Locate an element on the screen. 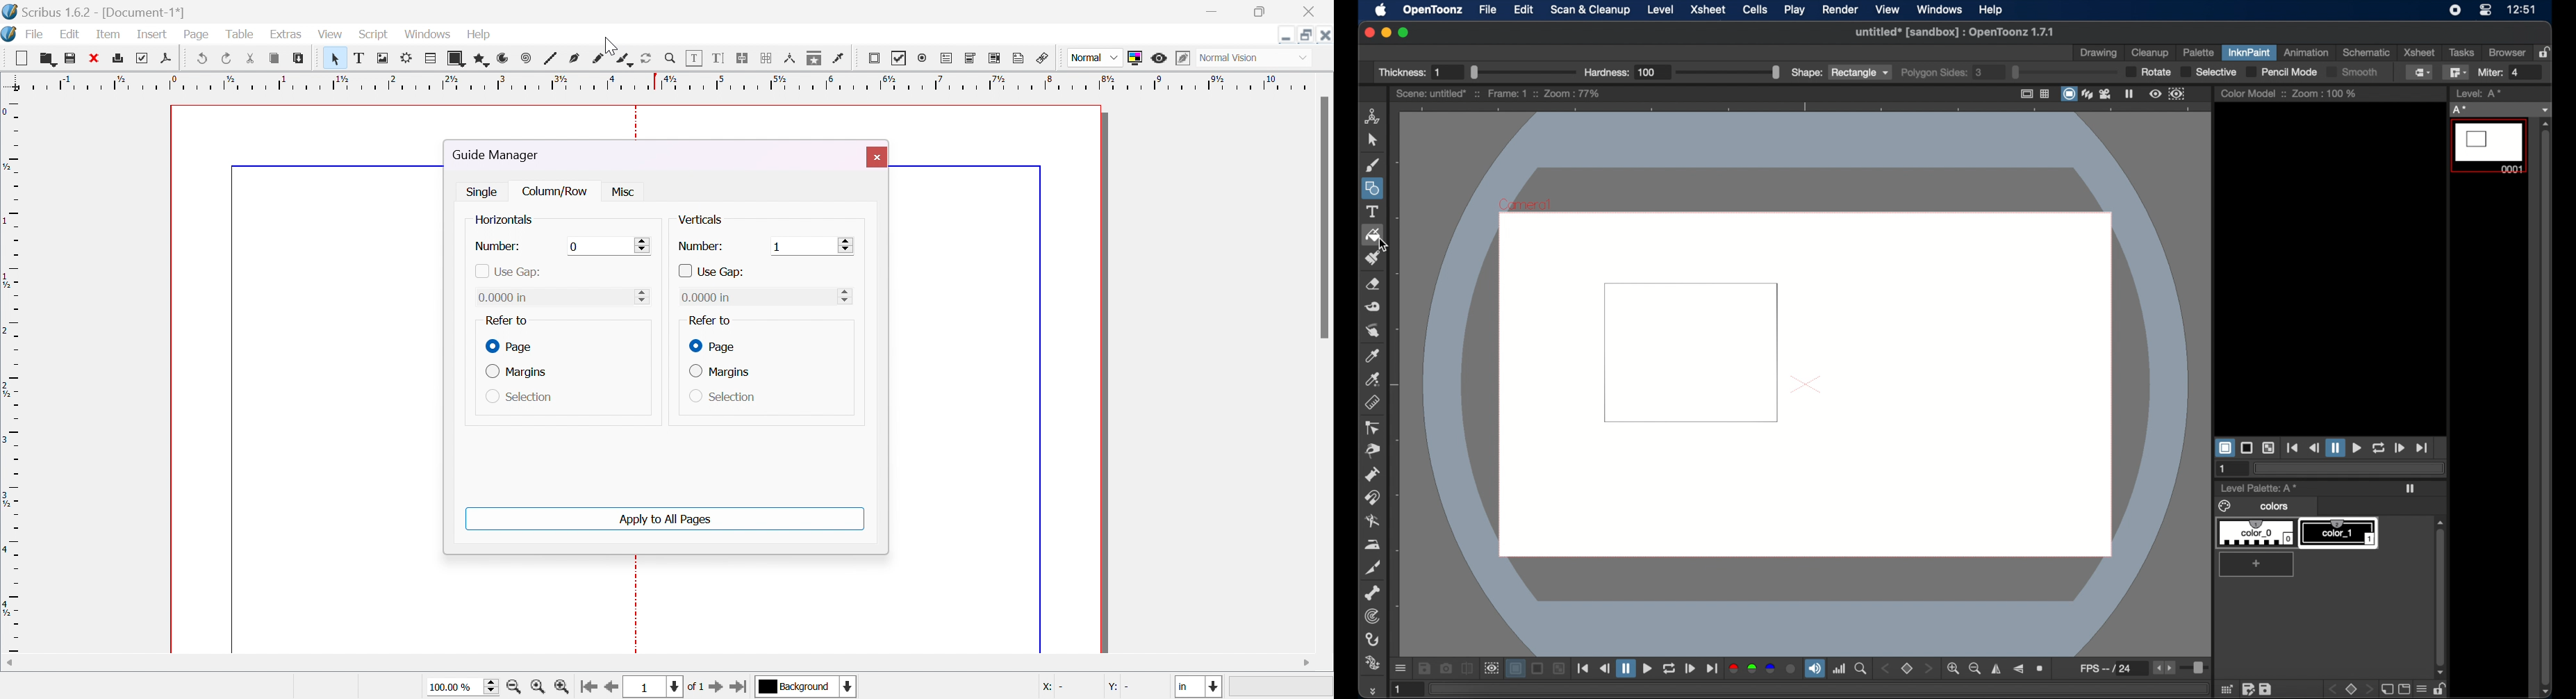  preflight verifier is located at coordinates (147, 57).